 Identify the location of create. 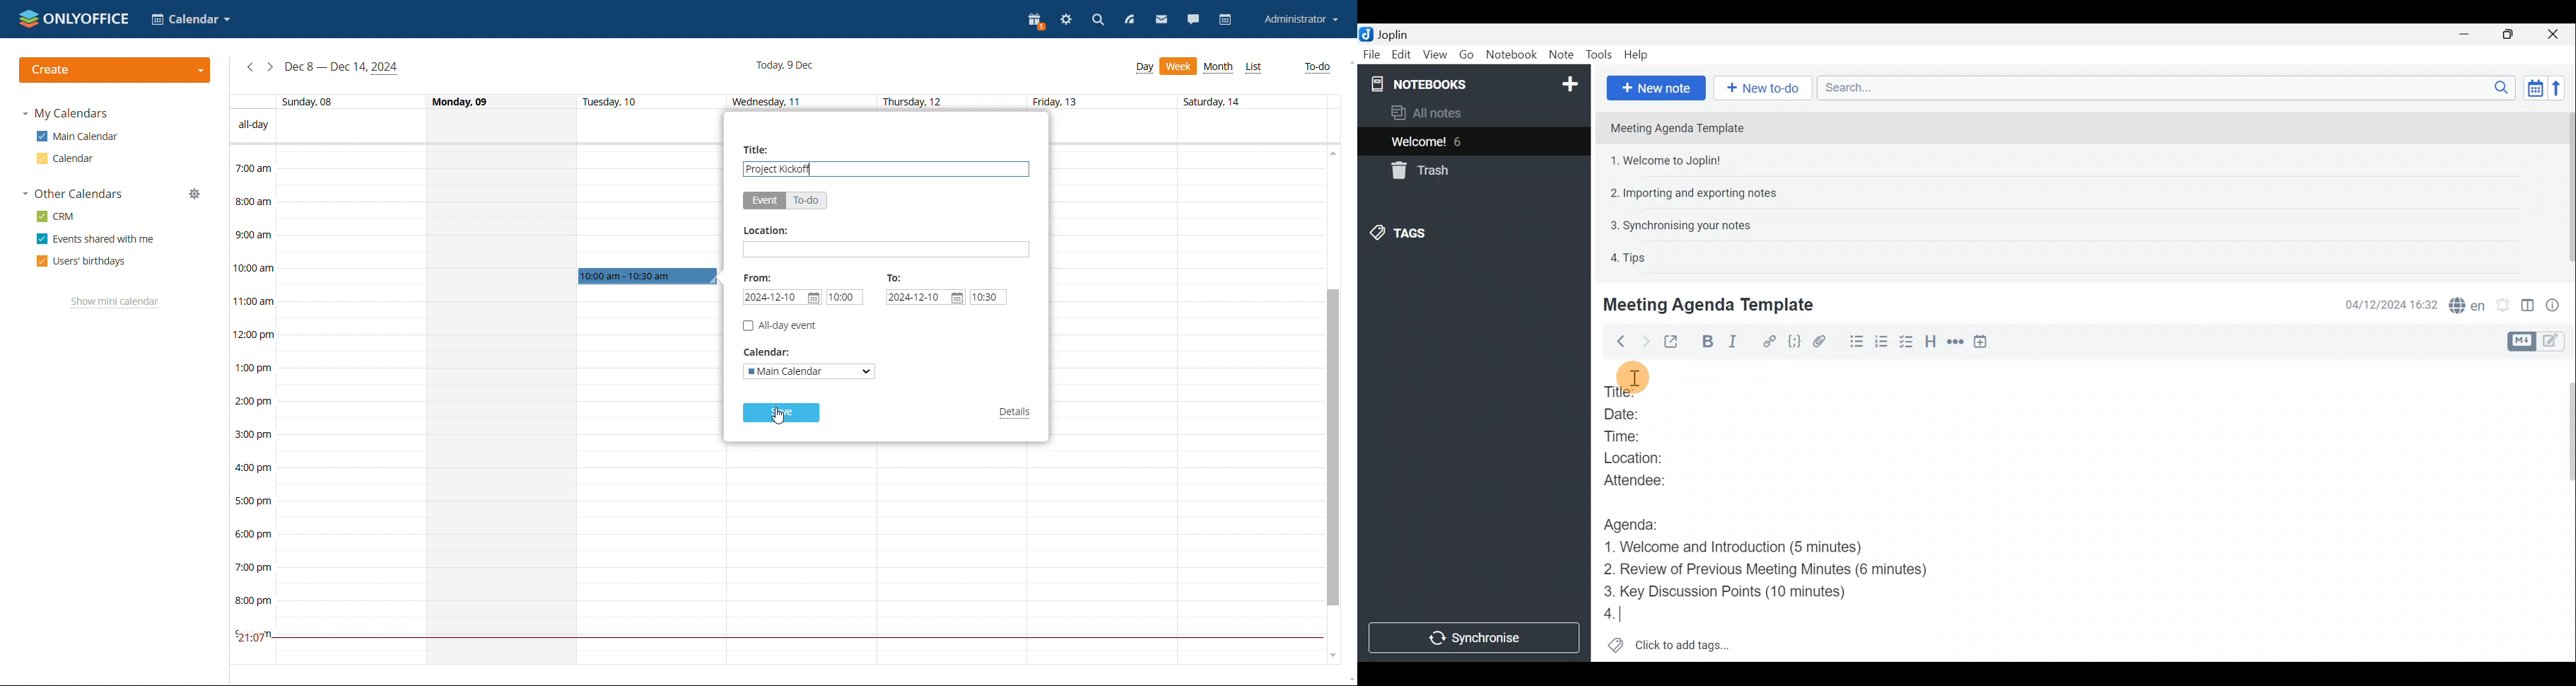
(116, 70).